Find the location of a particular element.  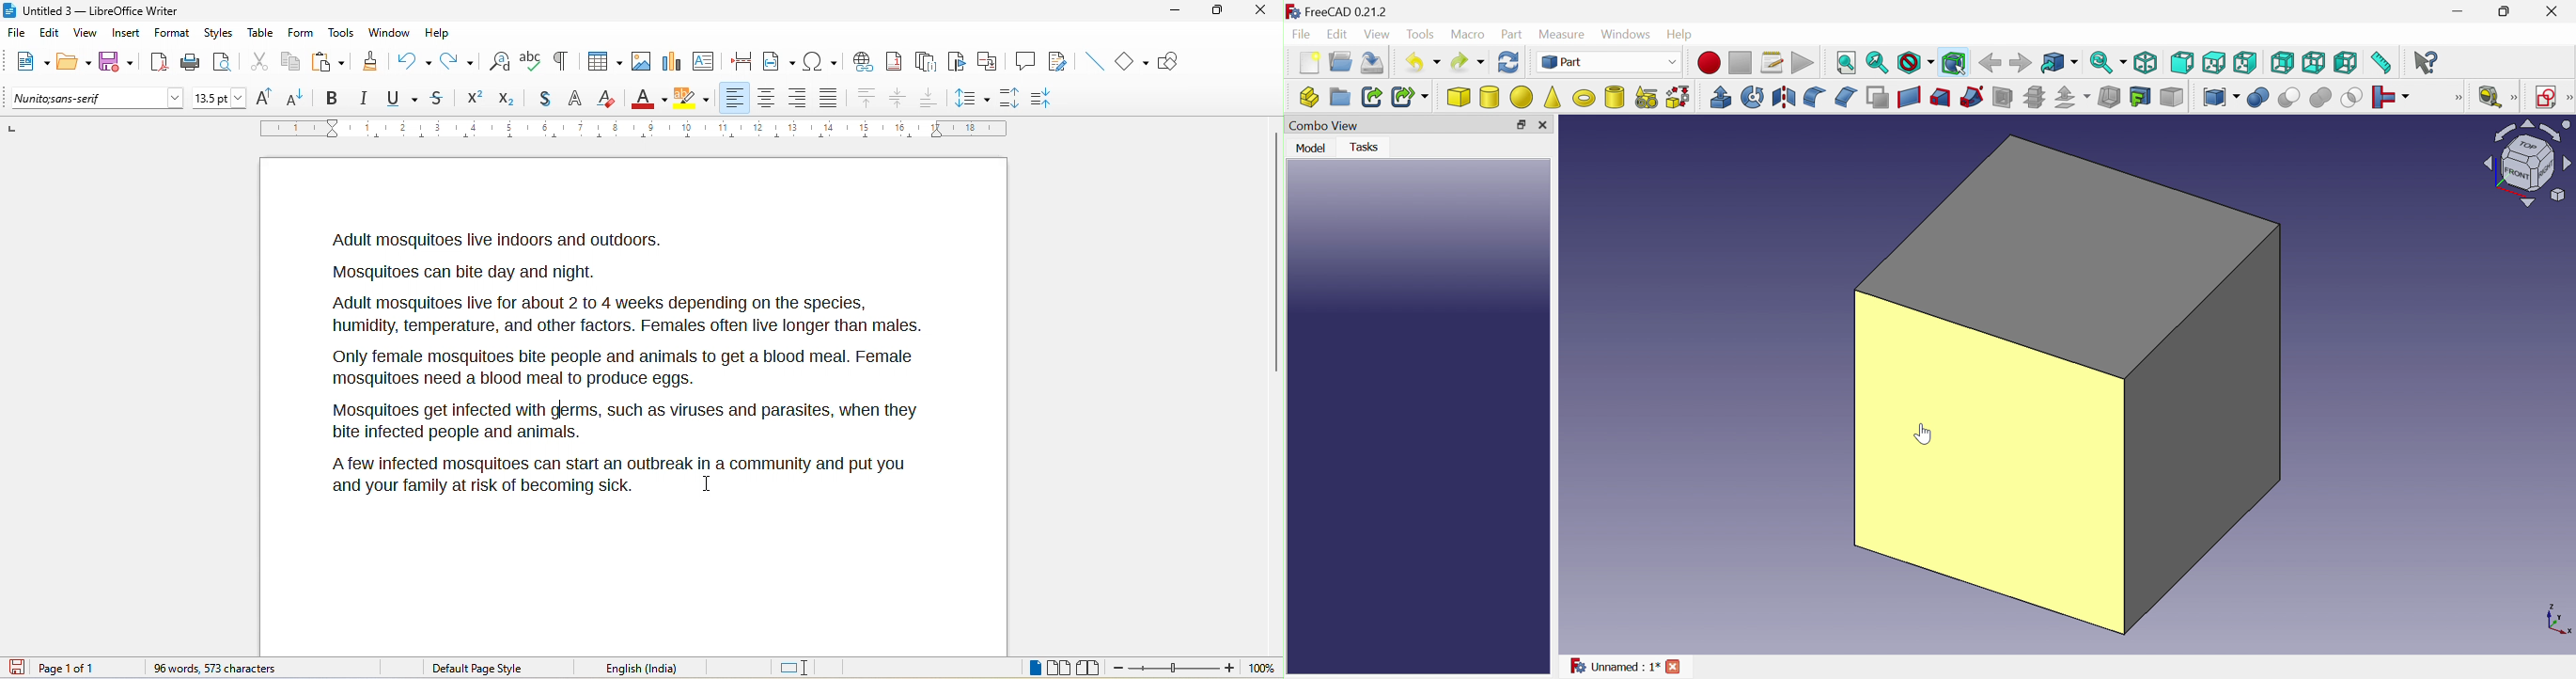

Cube is located at coordinates (1459, 97).